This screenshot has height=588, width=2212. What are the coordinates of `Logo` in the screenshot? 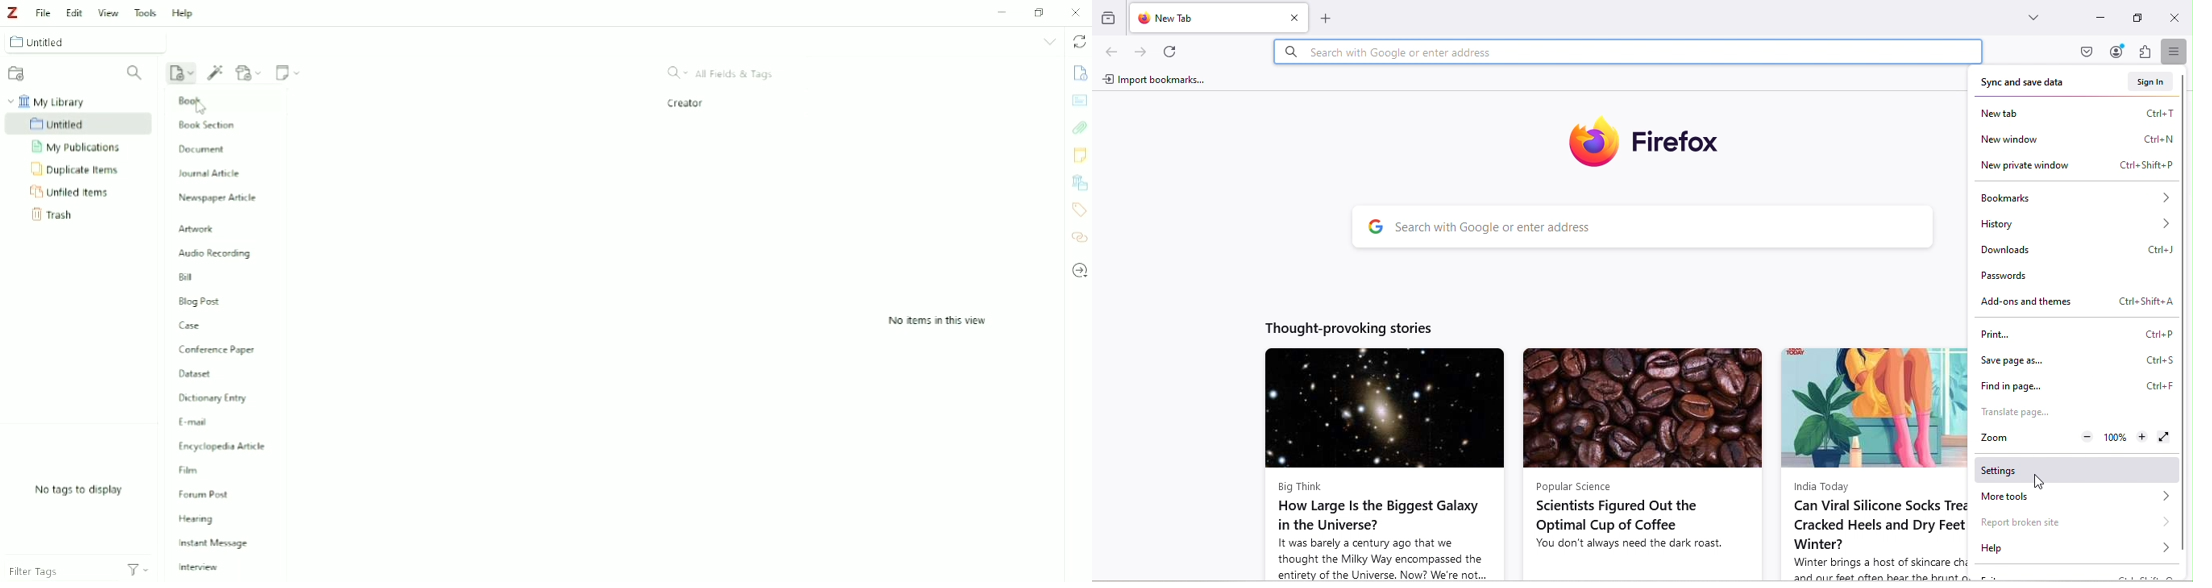 It's located at (12, 13).